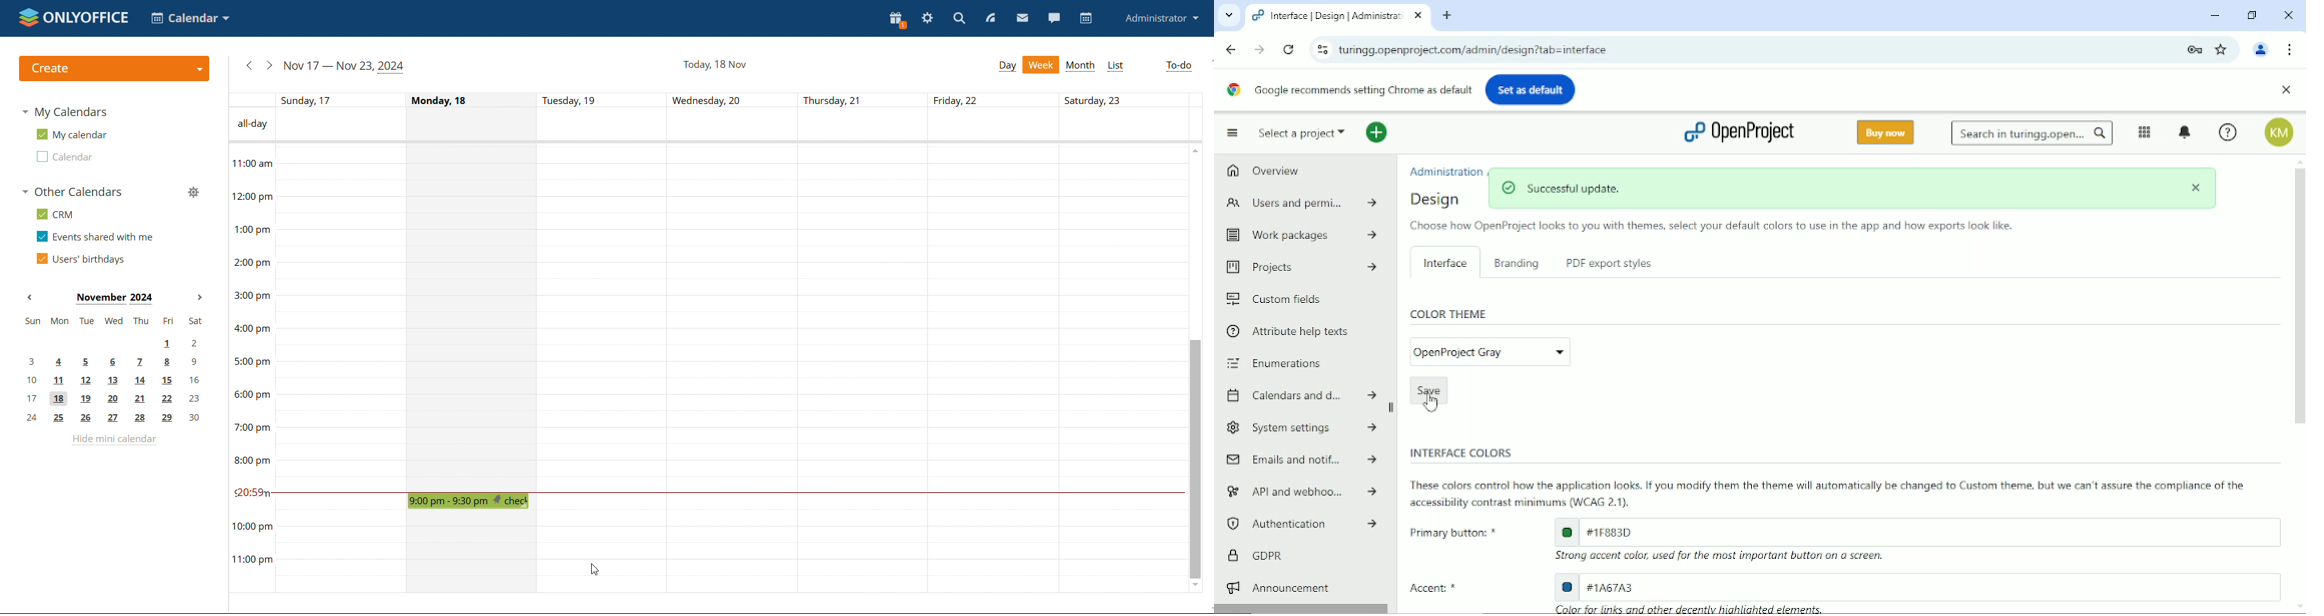 The image size is (2324, 616). What do you see at coordinates (1023, 18) in the screenshot?
I see `mail` at bounding box center [1023, 18].